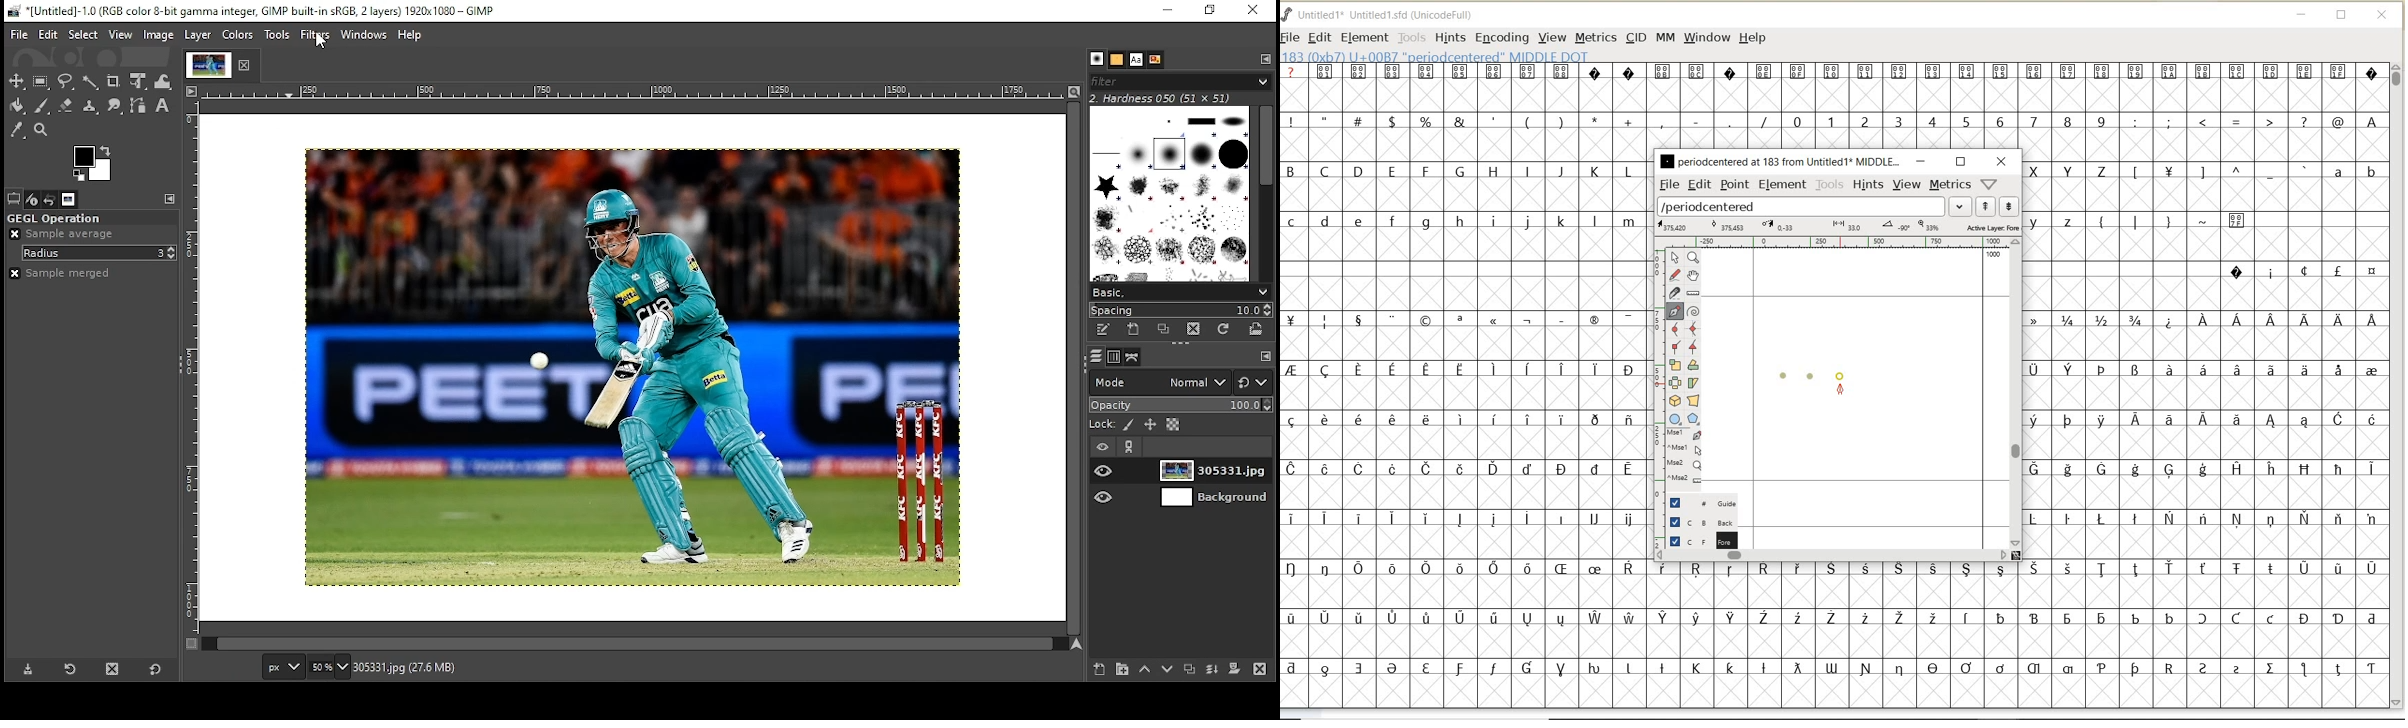 The height and width of the screenshot is (728, 2408). Describe the element at coordinates (2342, 17) in the screenshot. I see `RESTORE` at that location.